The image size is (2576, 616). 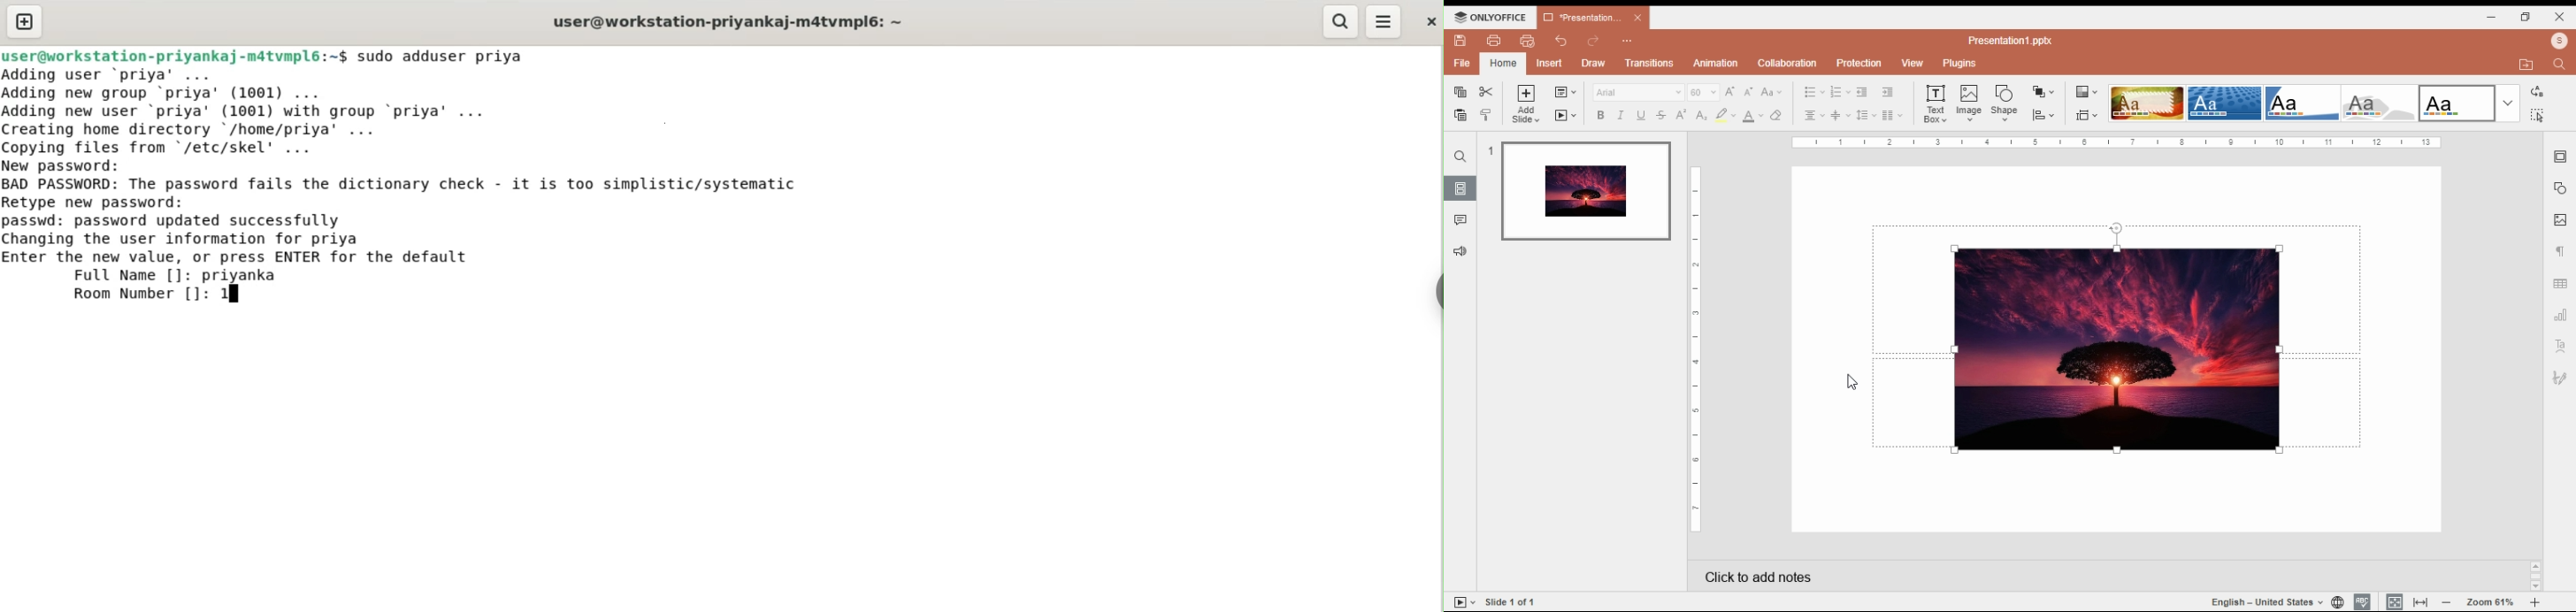 What do you see at coordinates (1814, 116) in the screenshot?
I see `horizontal alignment` at bounding box center [1814, 116].